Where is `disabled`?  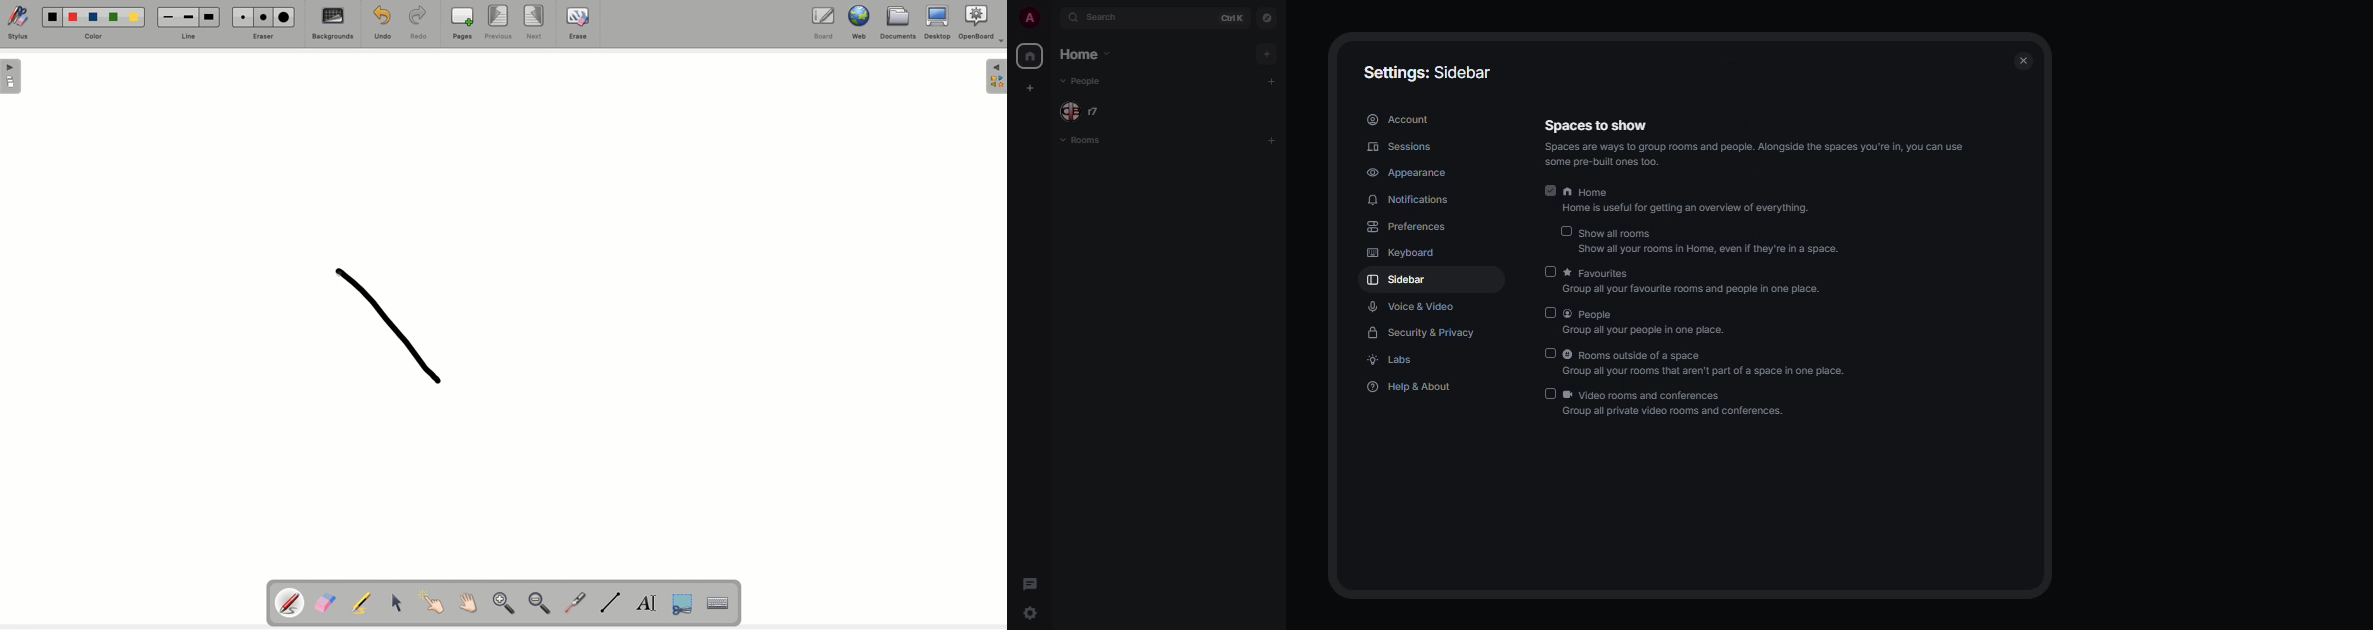
disabled is located at coordinates (1550, 272).